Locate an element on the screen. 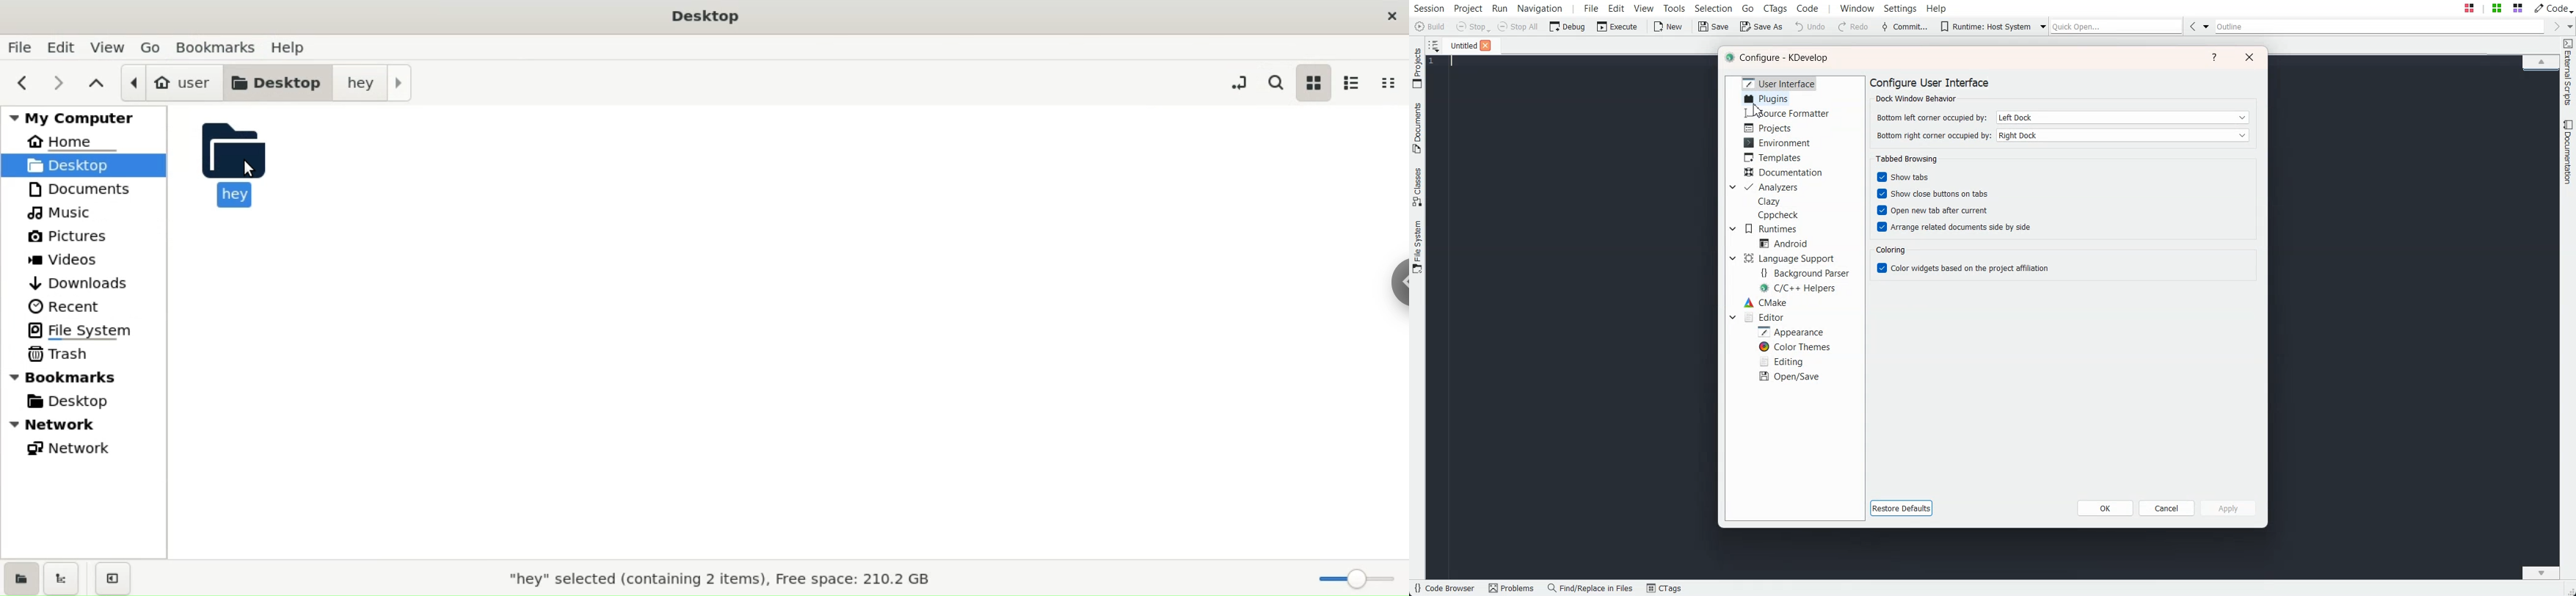 The image size is (2576, 616). downloads is located at coordinates (79, 281).